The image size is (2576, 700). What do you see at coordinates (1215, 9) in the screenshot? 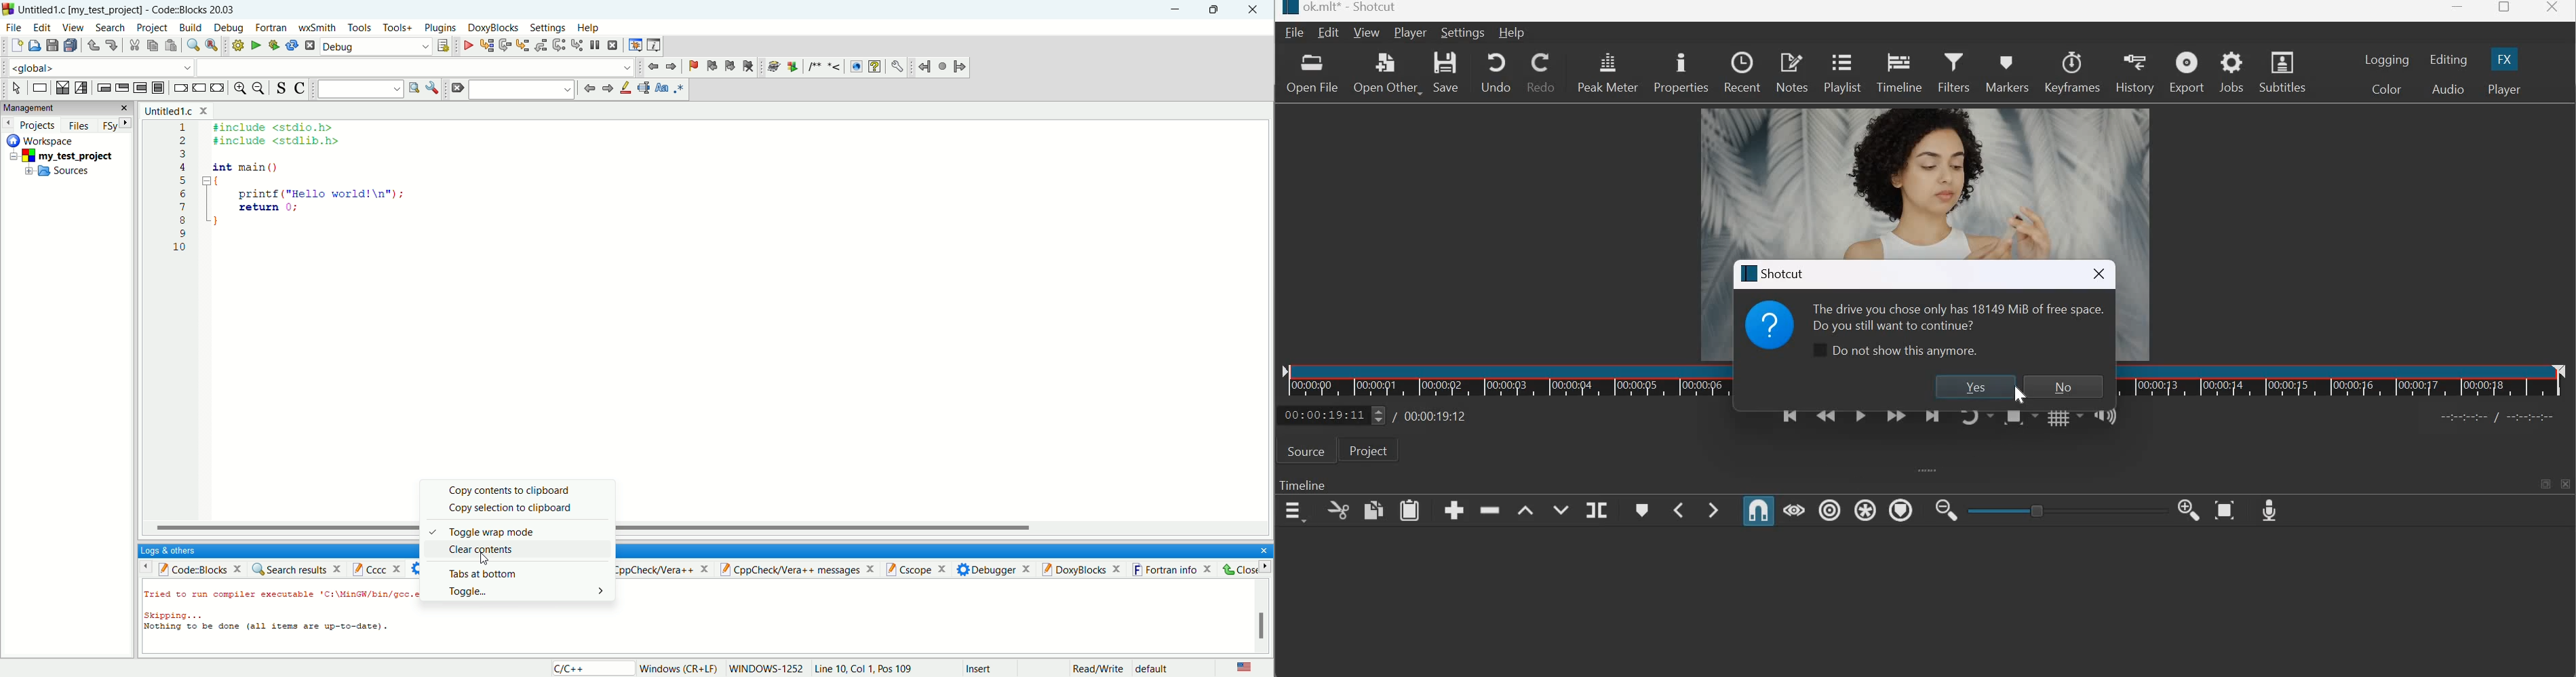
I see `maximize` at bounding box center [1215, 9].